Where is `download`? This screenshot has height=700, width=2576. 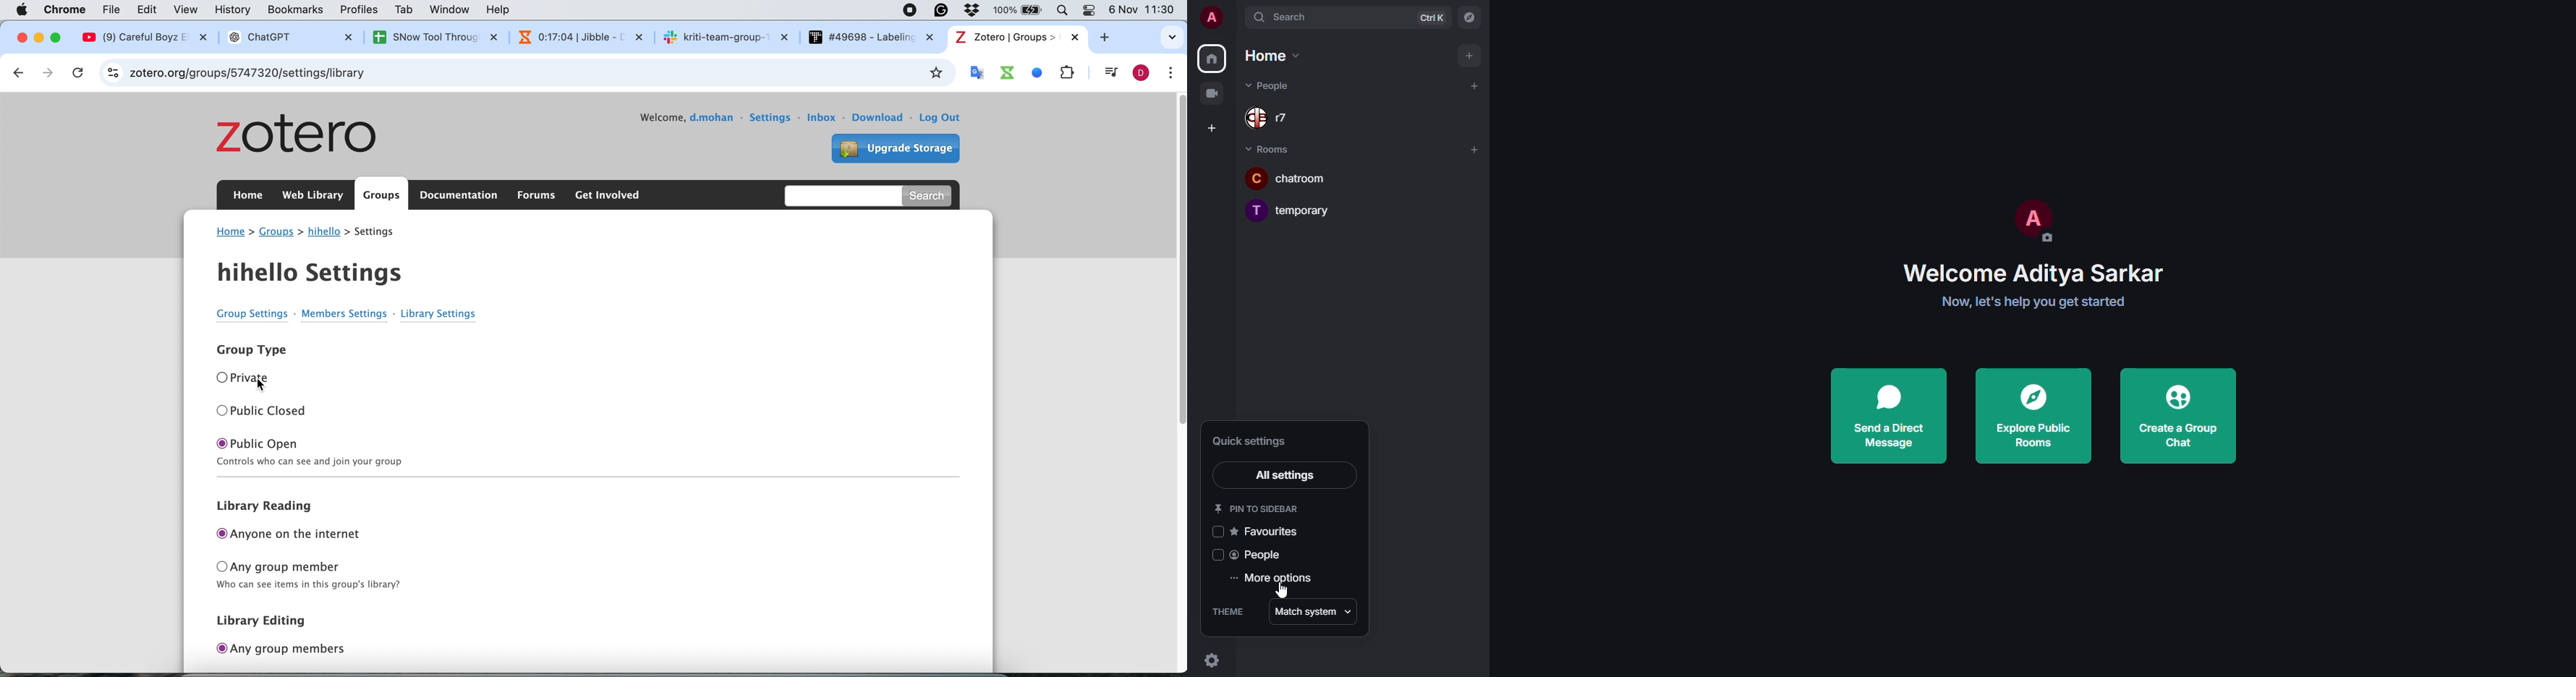
download is located at coordinates (880, 117).